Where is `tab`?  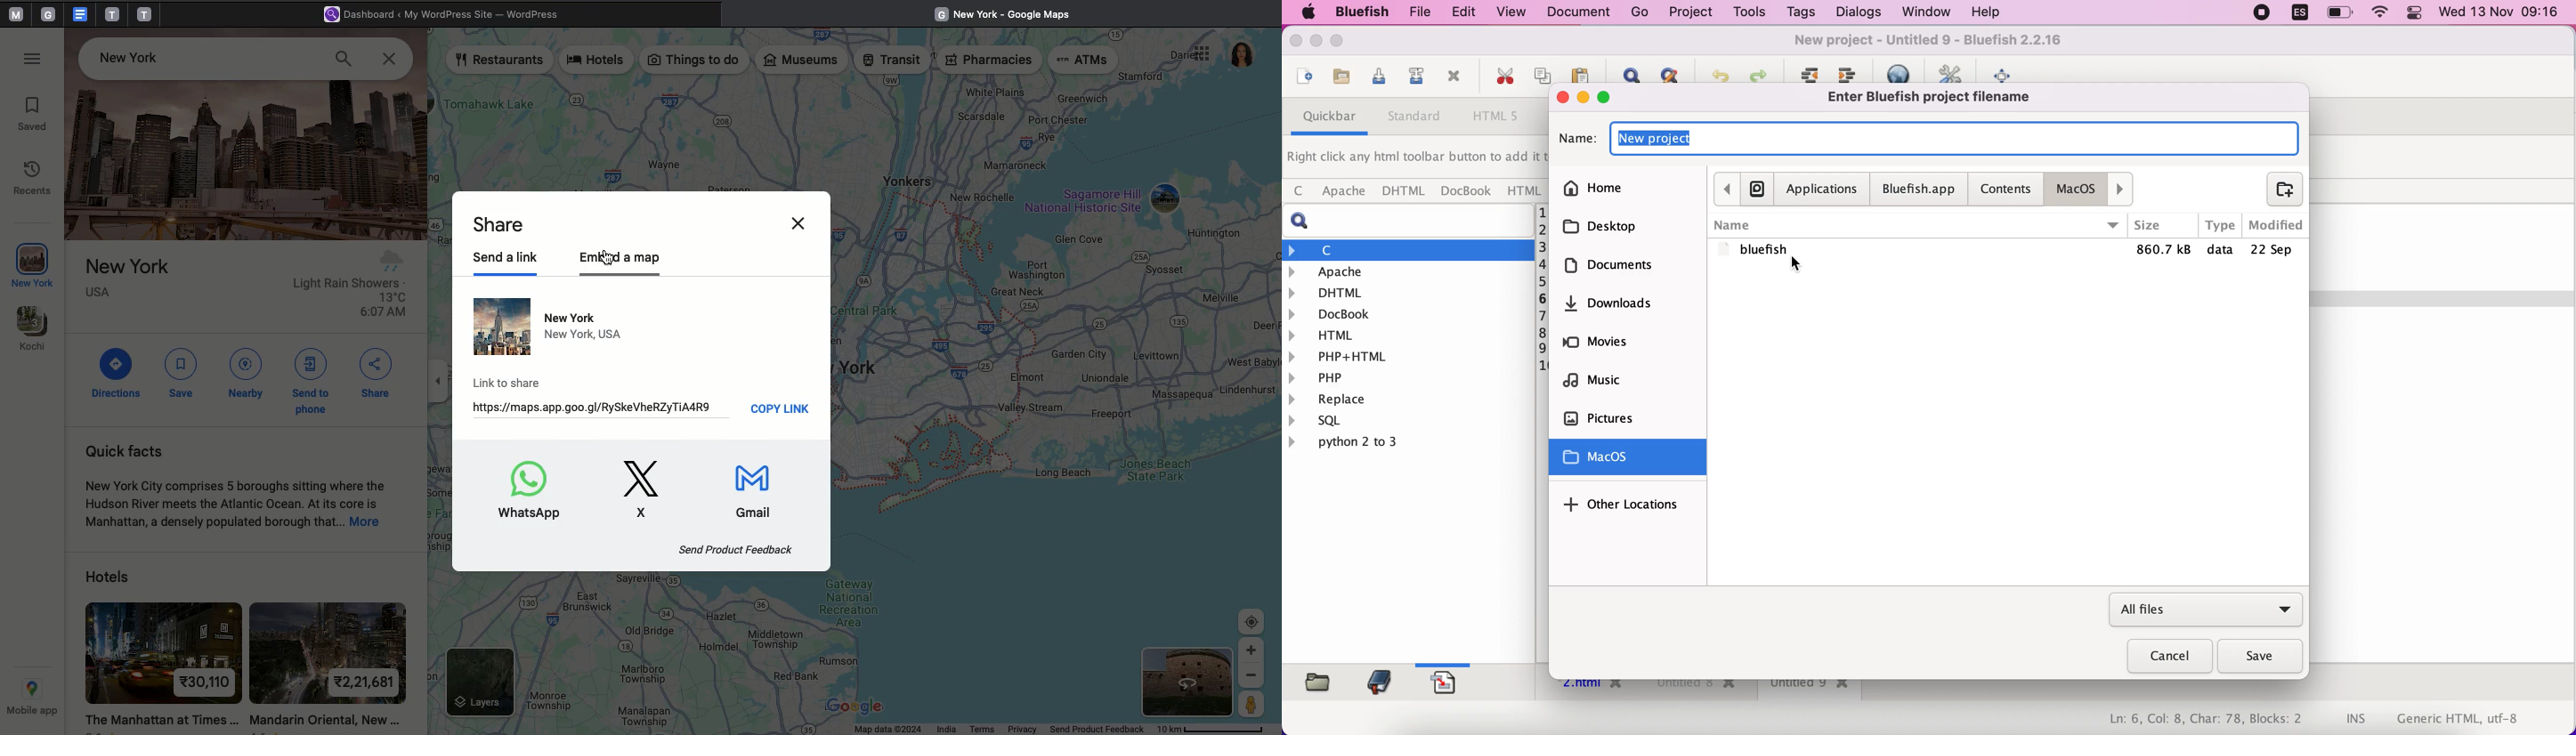 tab is located at coordinates (51, 14).